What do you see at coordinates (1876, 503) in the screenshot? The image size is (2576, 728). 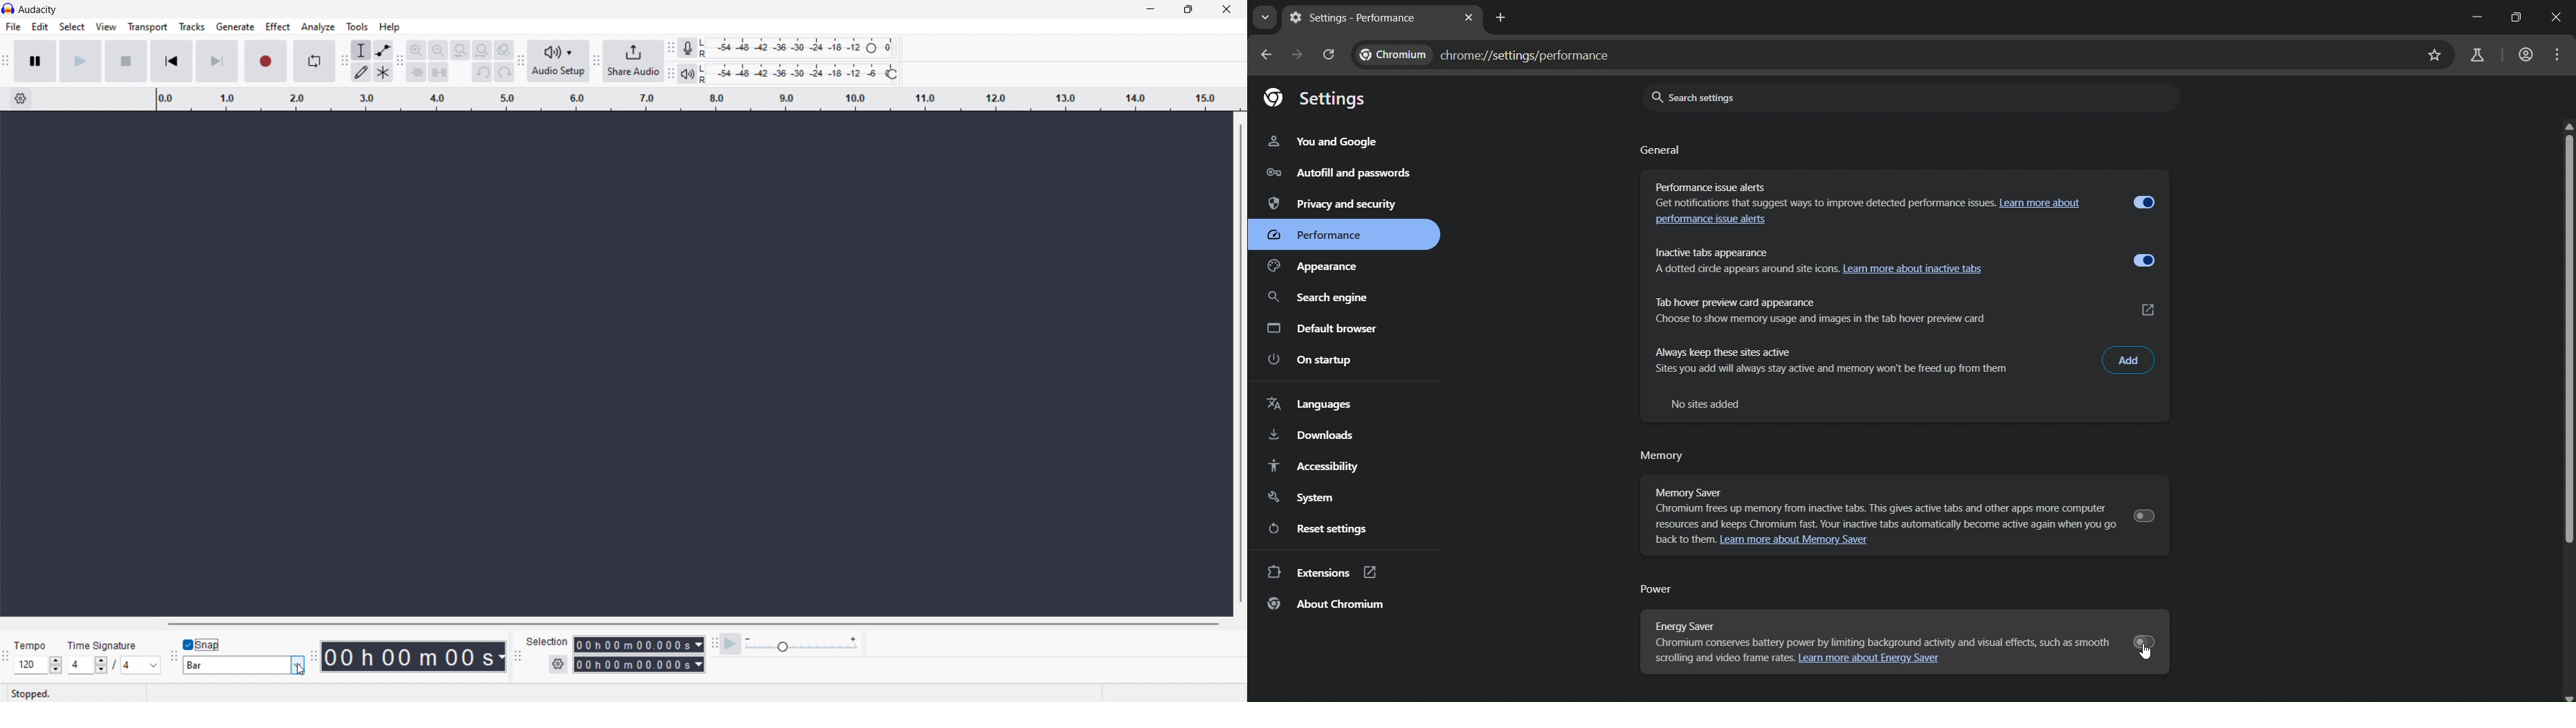 I see `memory saver` at bounding box center [1876, 503].